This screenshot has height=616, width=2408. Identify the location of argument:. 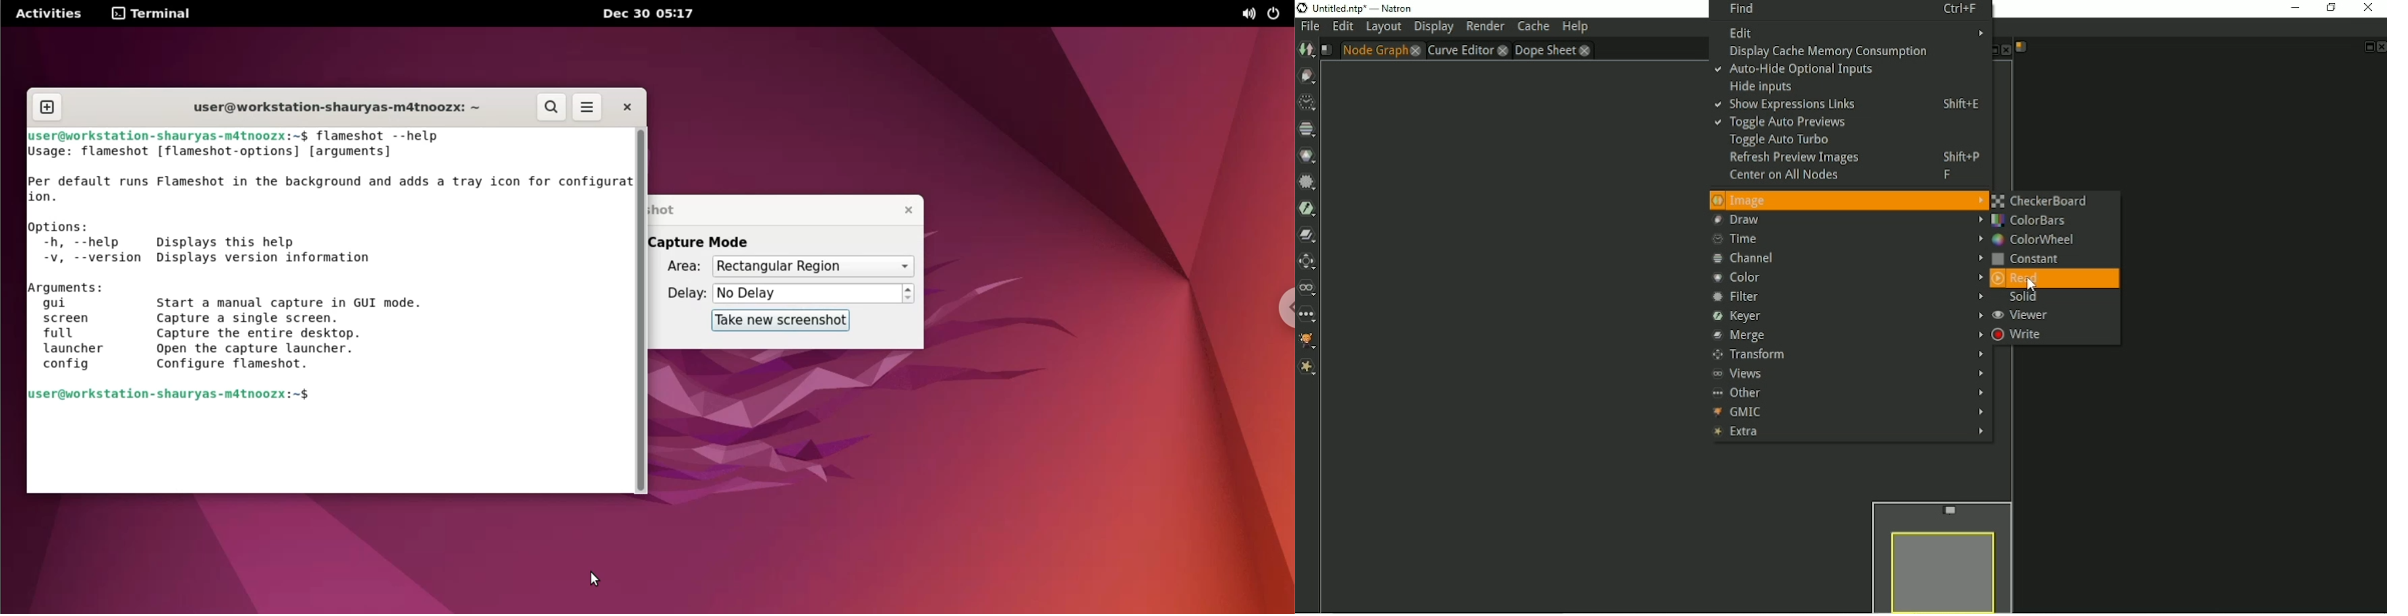
(72, 287).